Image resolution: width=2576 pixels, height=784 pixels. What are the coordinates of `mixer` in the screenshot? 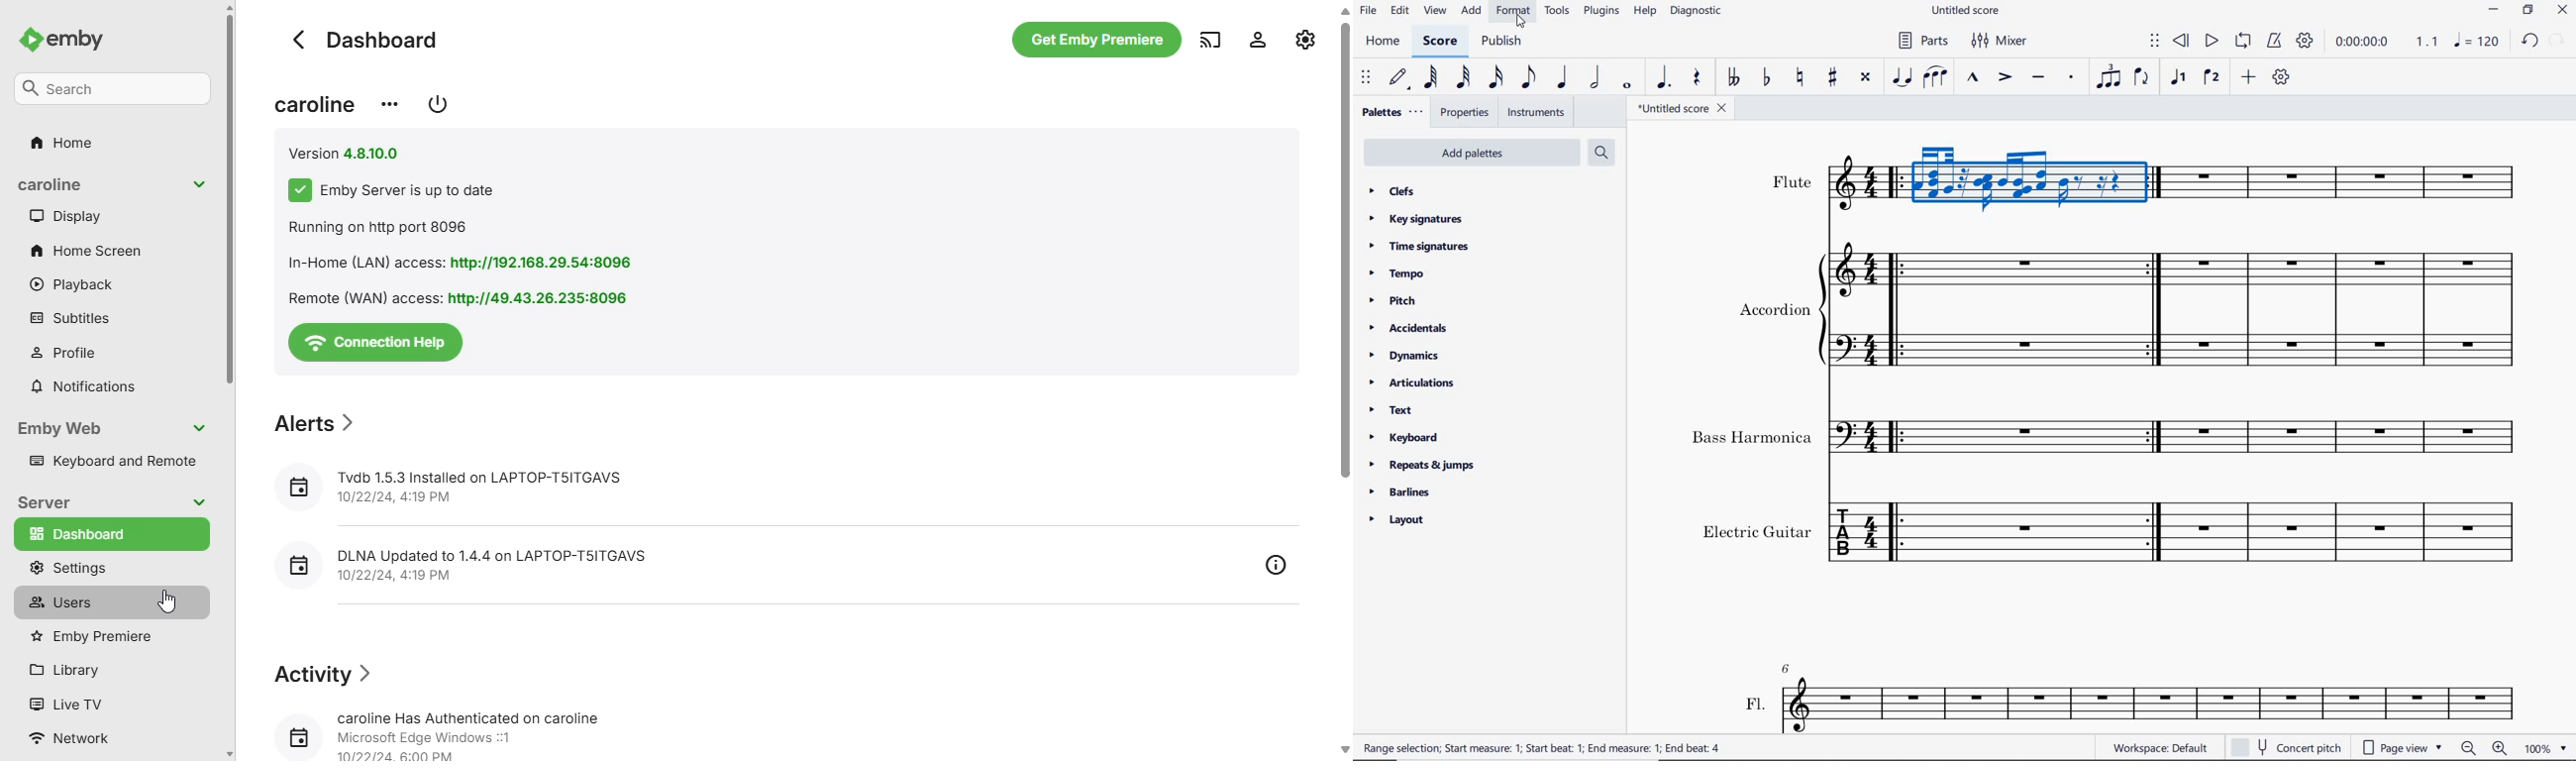 It's located at (2007, 41).